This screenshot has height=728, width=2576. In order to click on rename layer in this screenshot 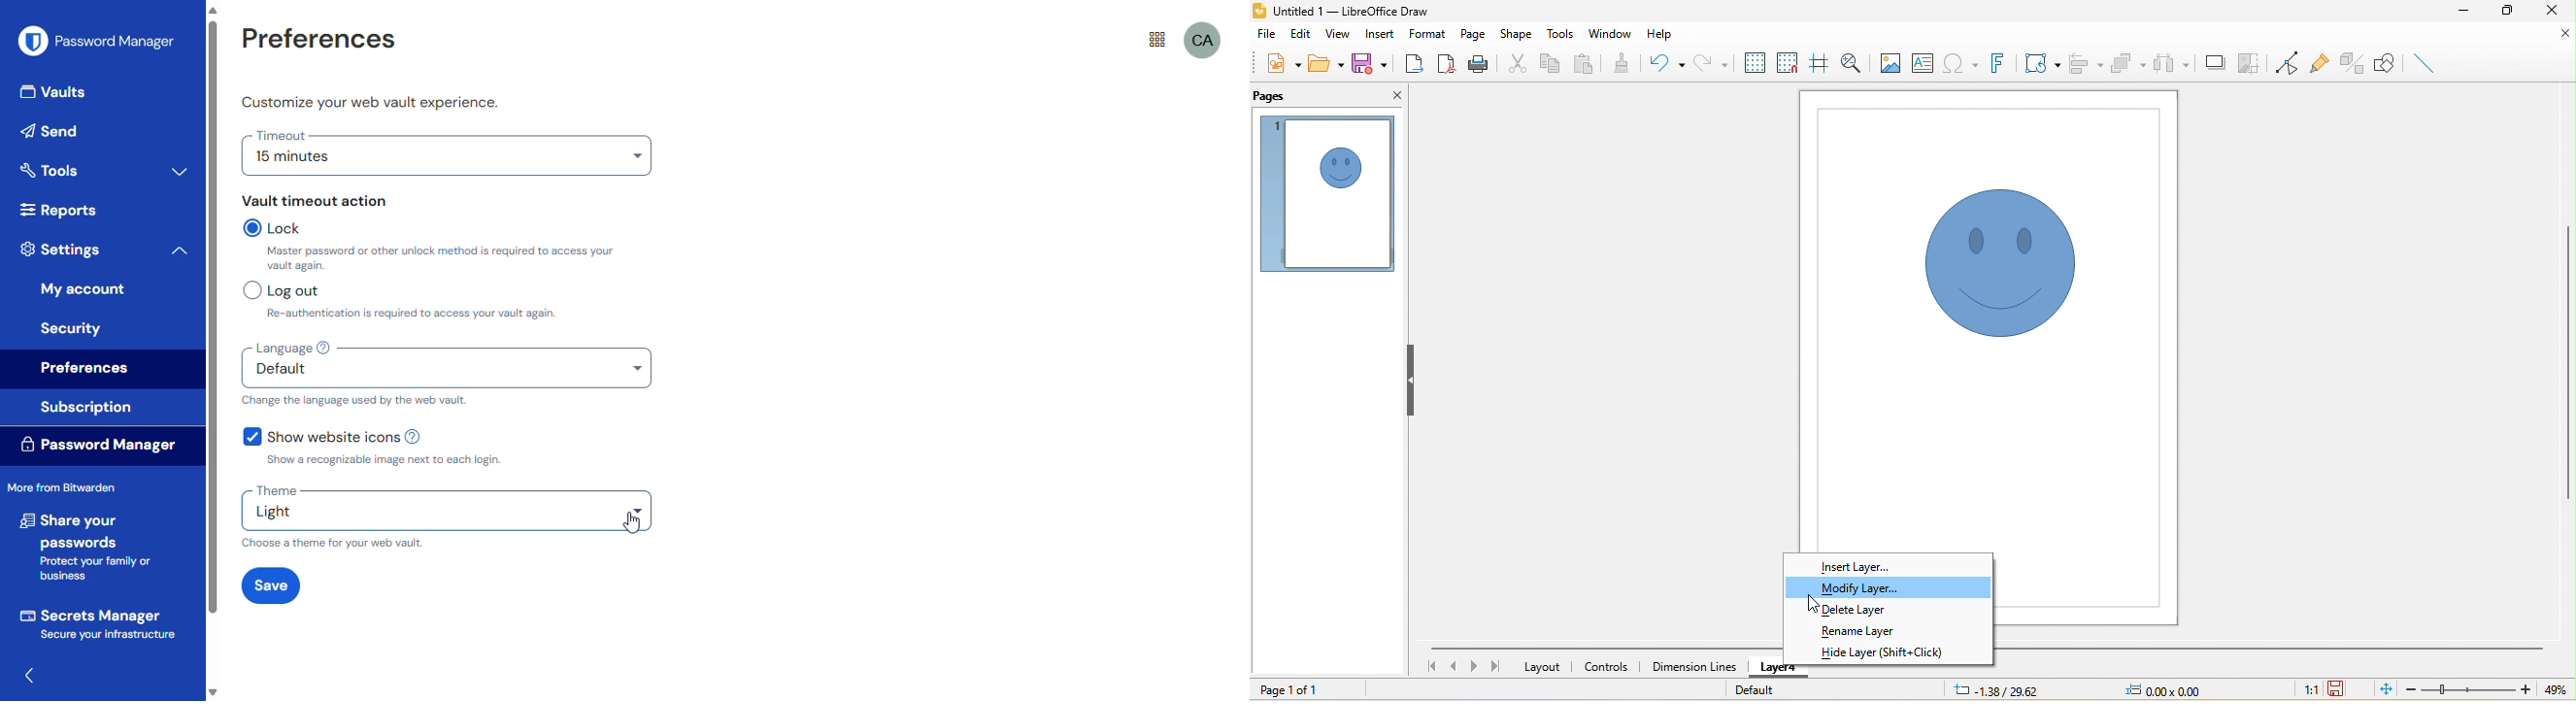, I will do `click(1863, 631)`.